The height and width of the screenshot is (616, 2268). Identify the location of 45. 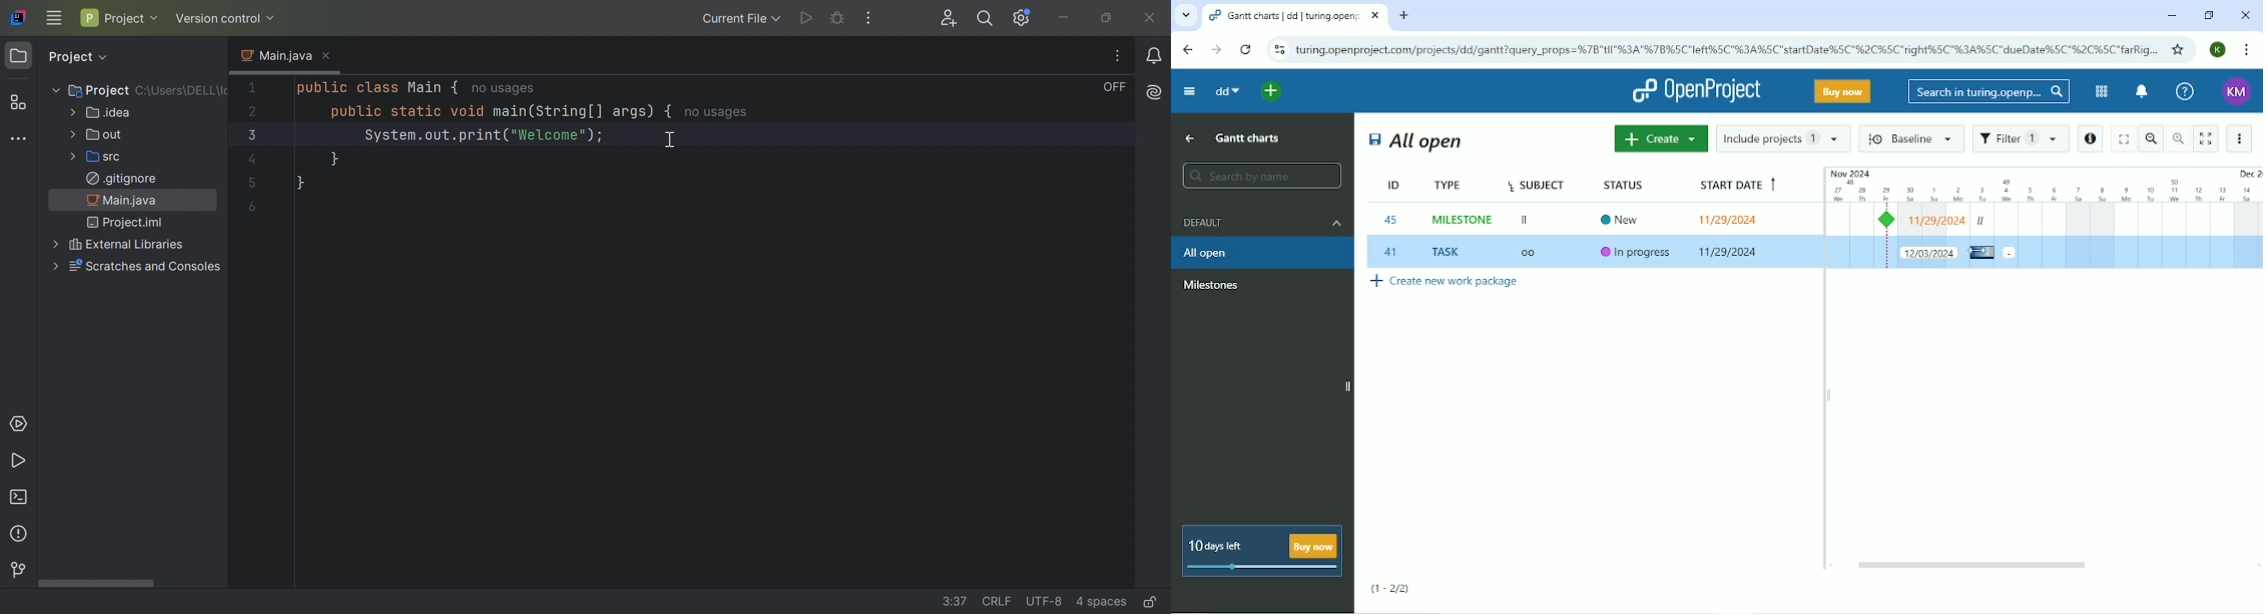
(1392, 220).